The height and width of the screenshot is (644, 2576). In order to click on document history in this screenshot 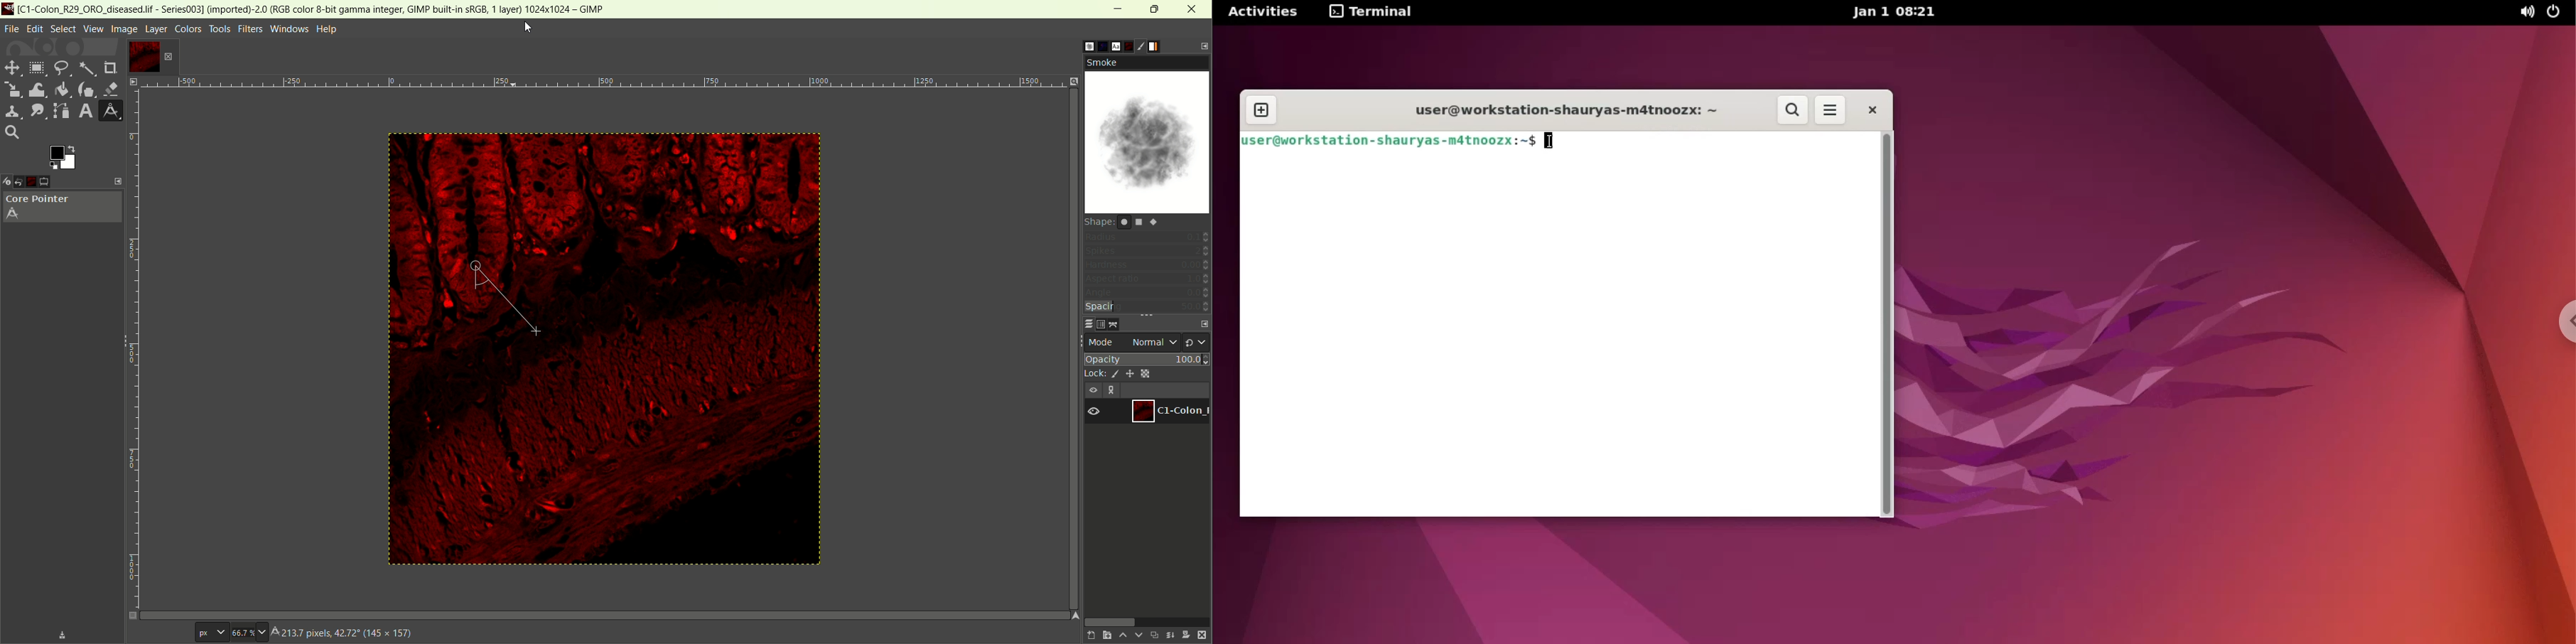, I will do `click(1129, 45)`.